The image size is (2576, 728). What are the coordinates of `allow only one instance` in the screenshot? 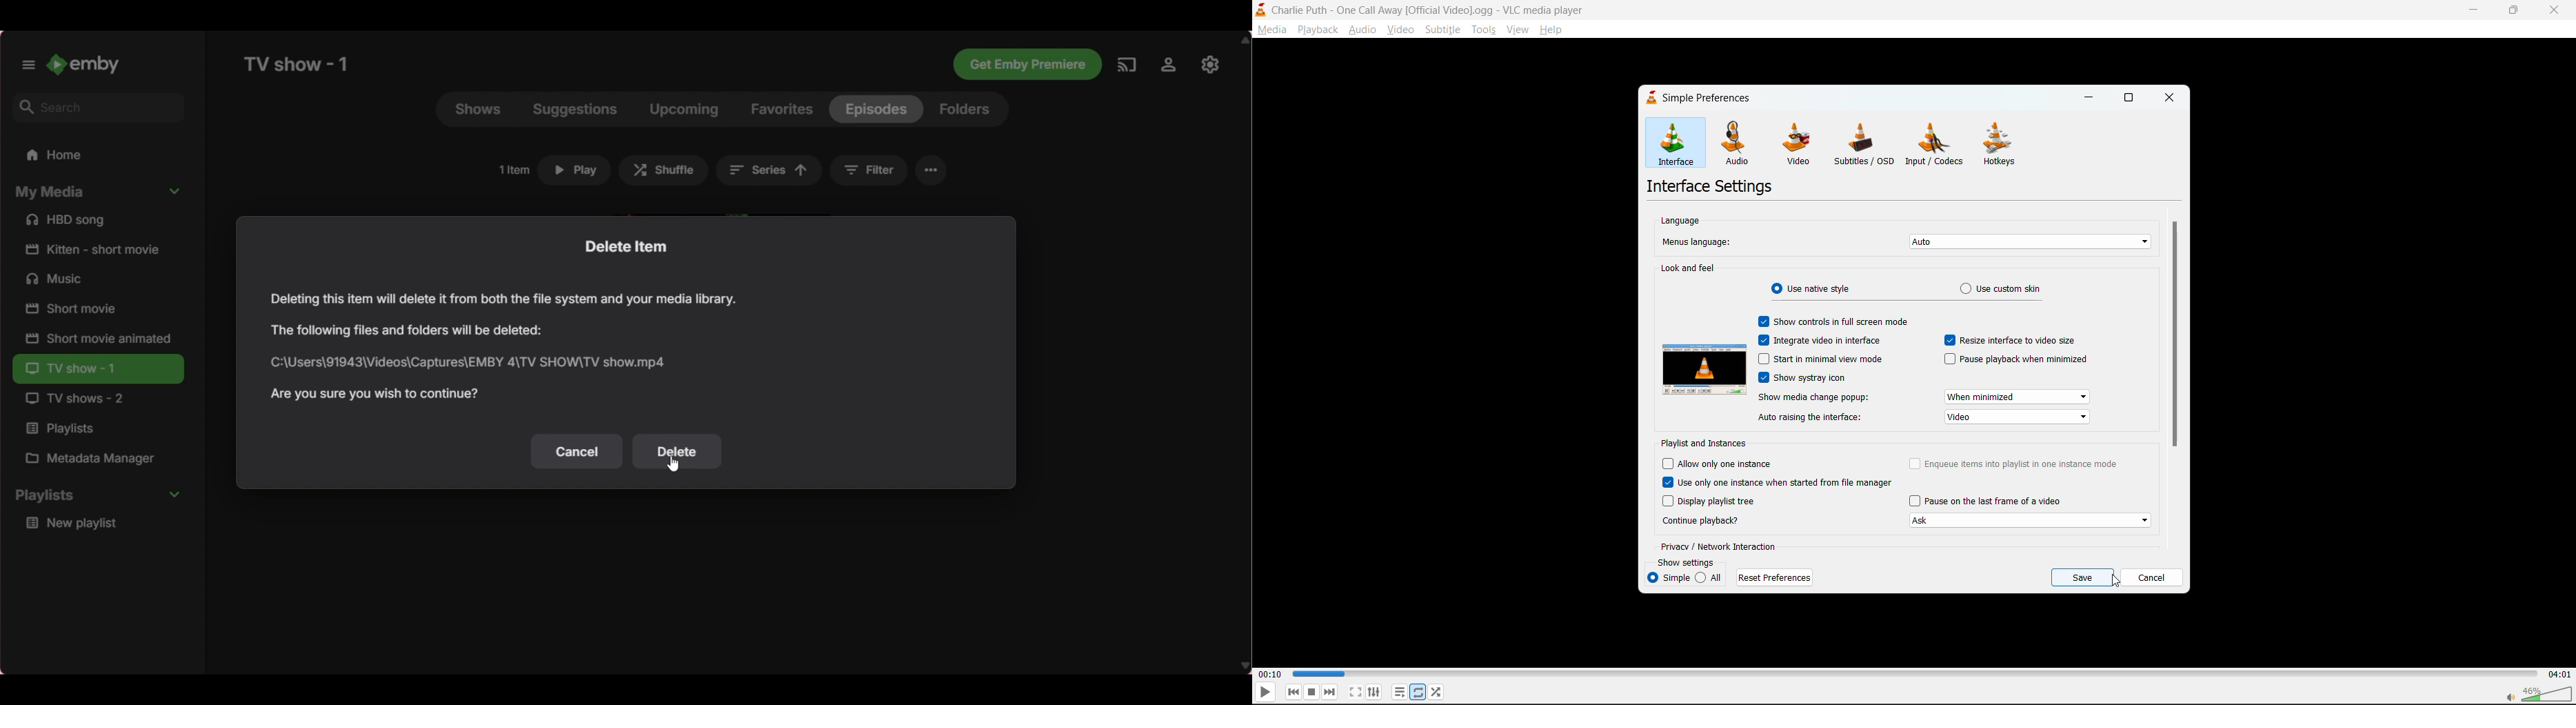 It's located at (1730, 465).